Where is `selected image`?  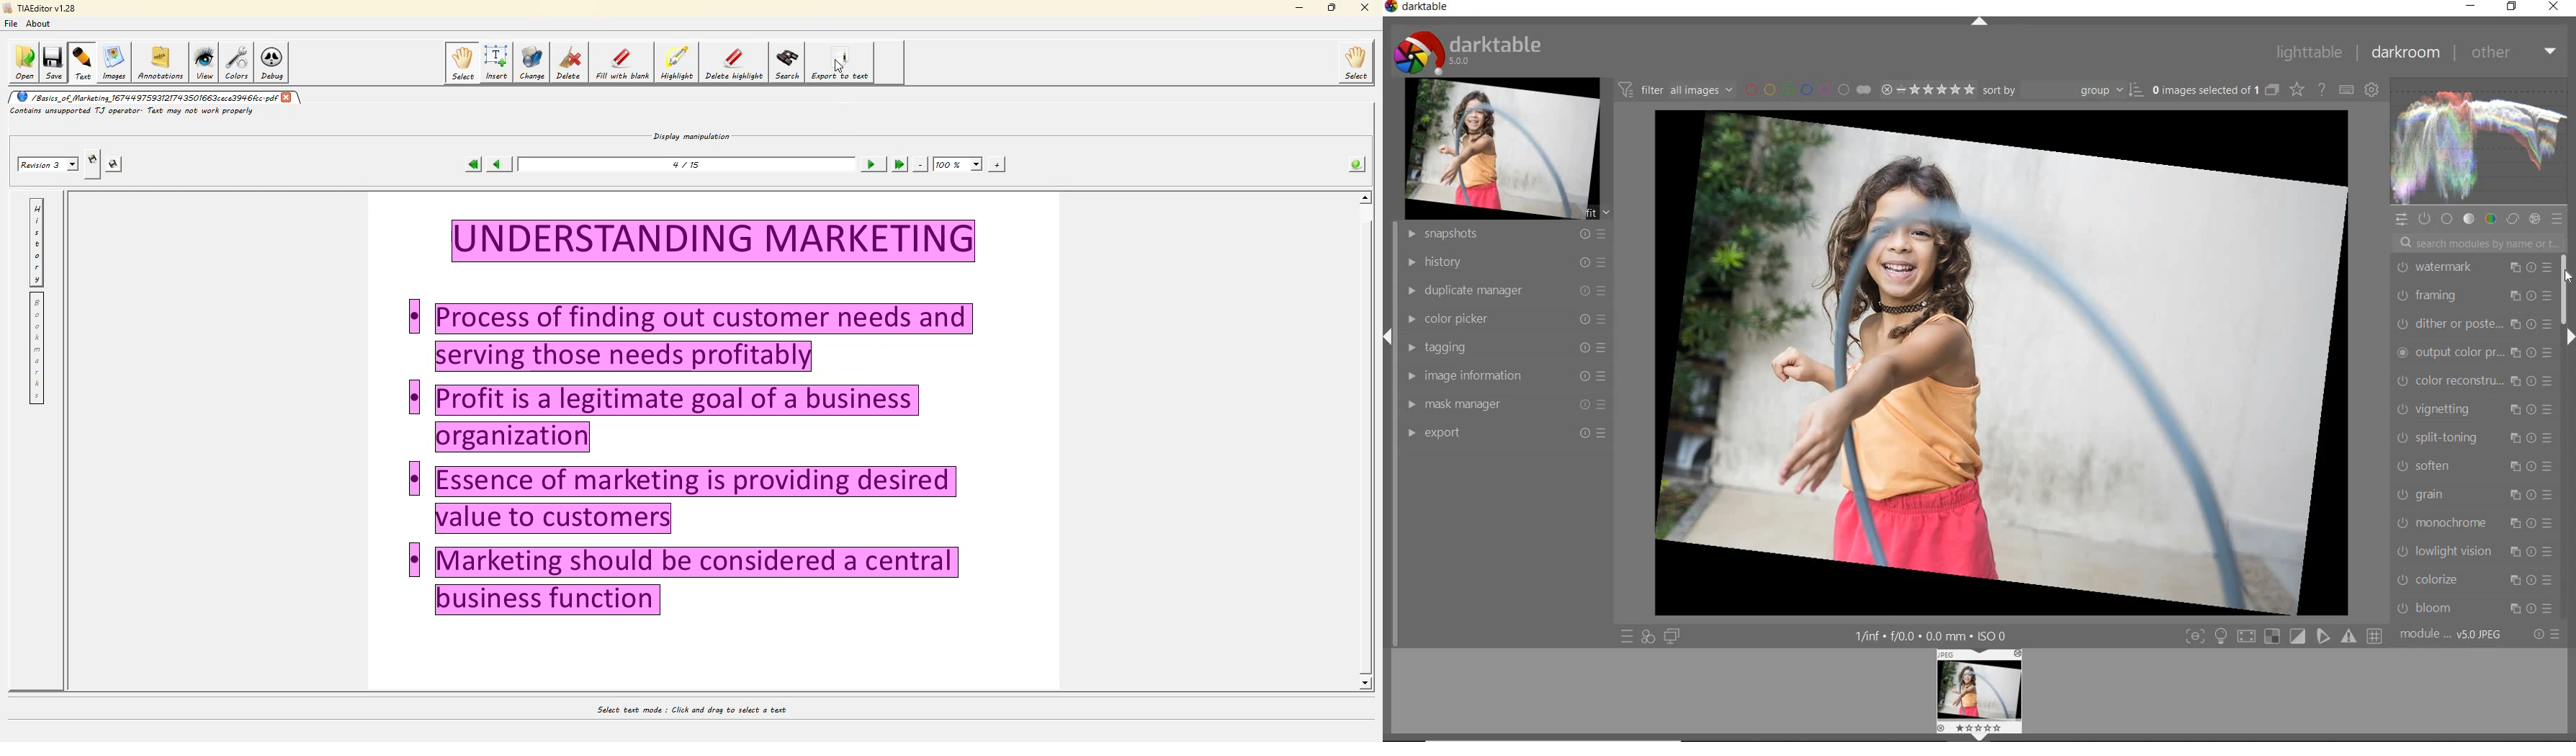
selected image is located at coordinates (2002, 362).